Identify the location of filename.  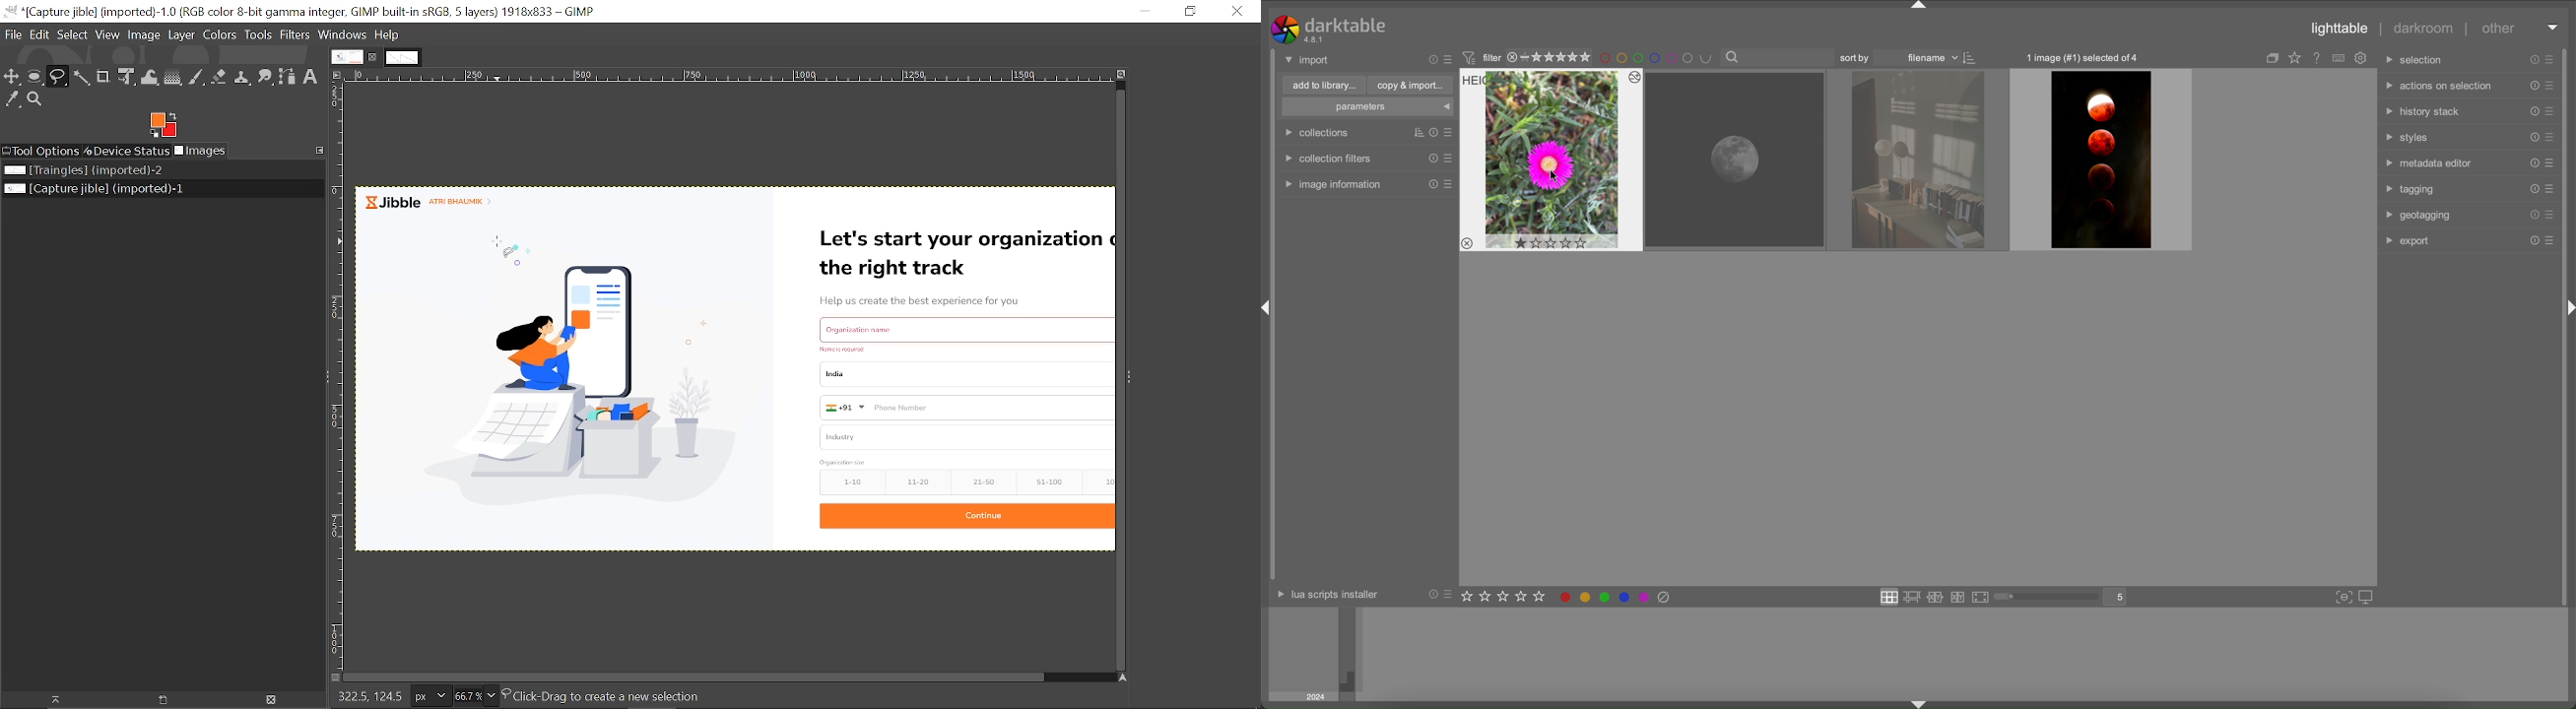
(1929, 59).